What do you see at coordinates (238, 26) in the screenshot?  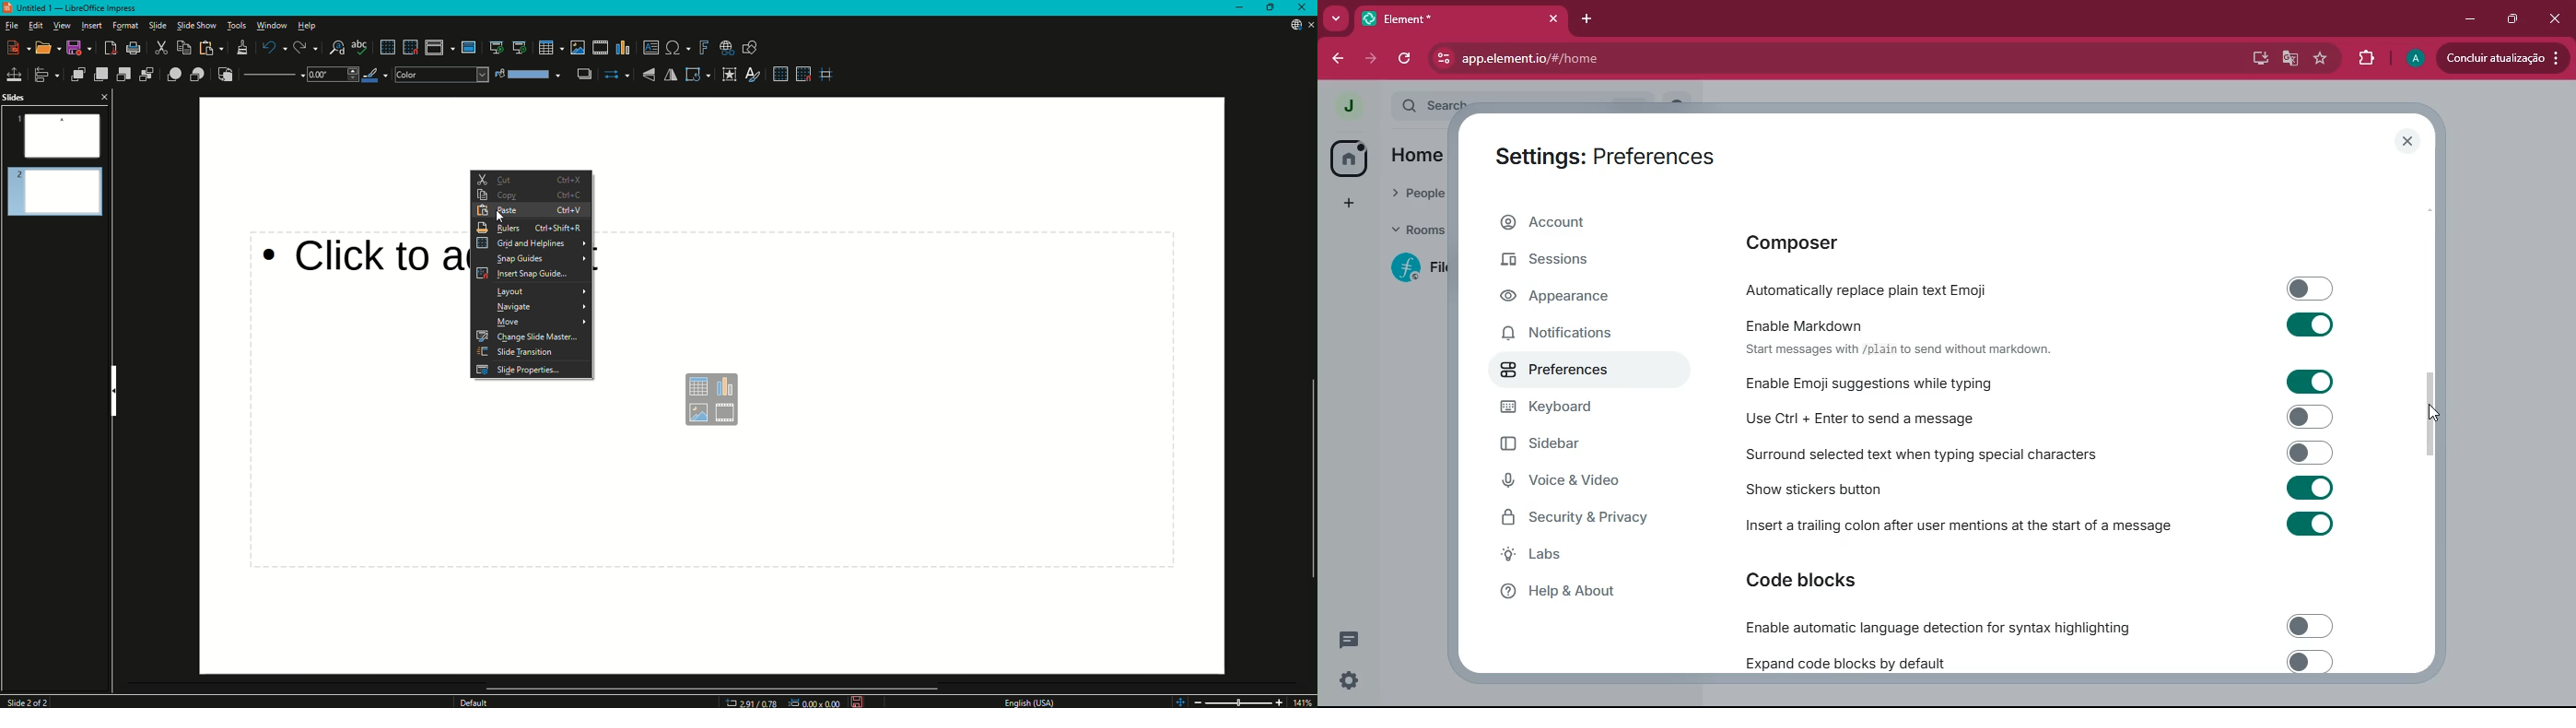 I see `Tools` at bounding box center [238, 26].